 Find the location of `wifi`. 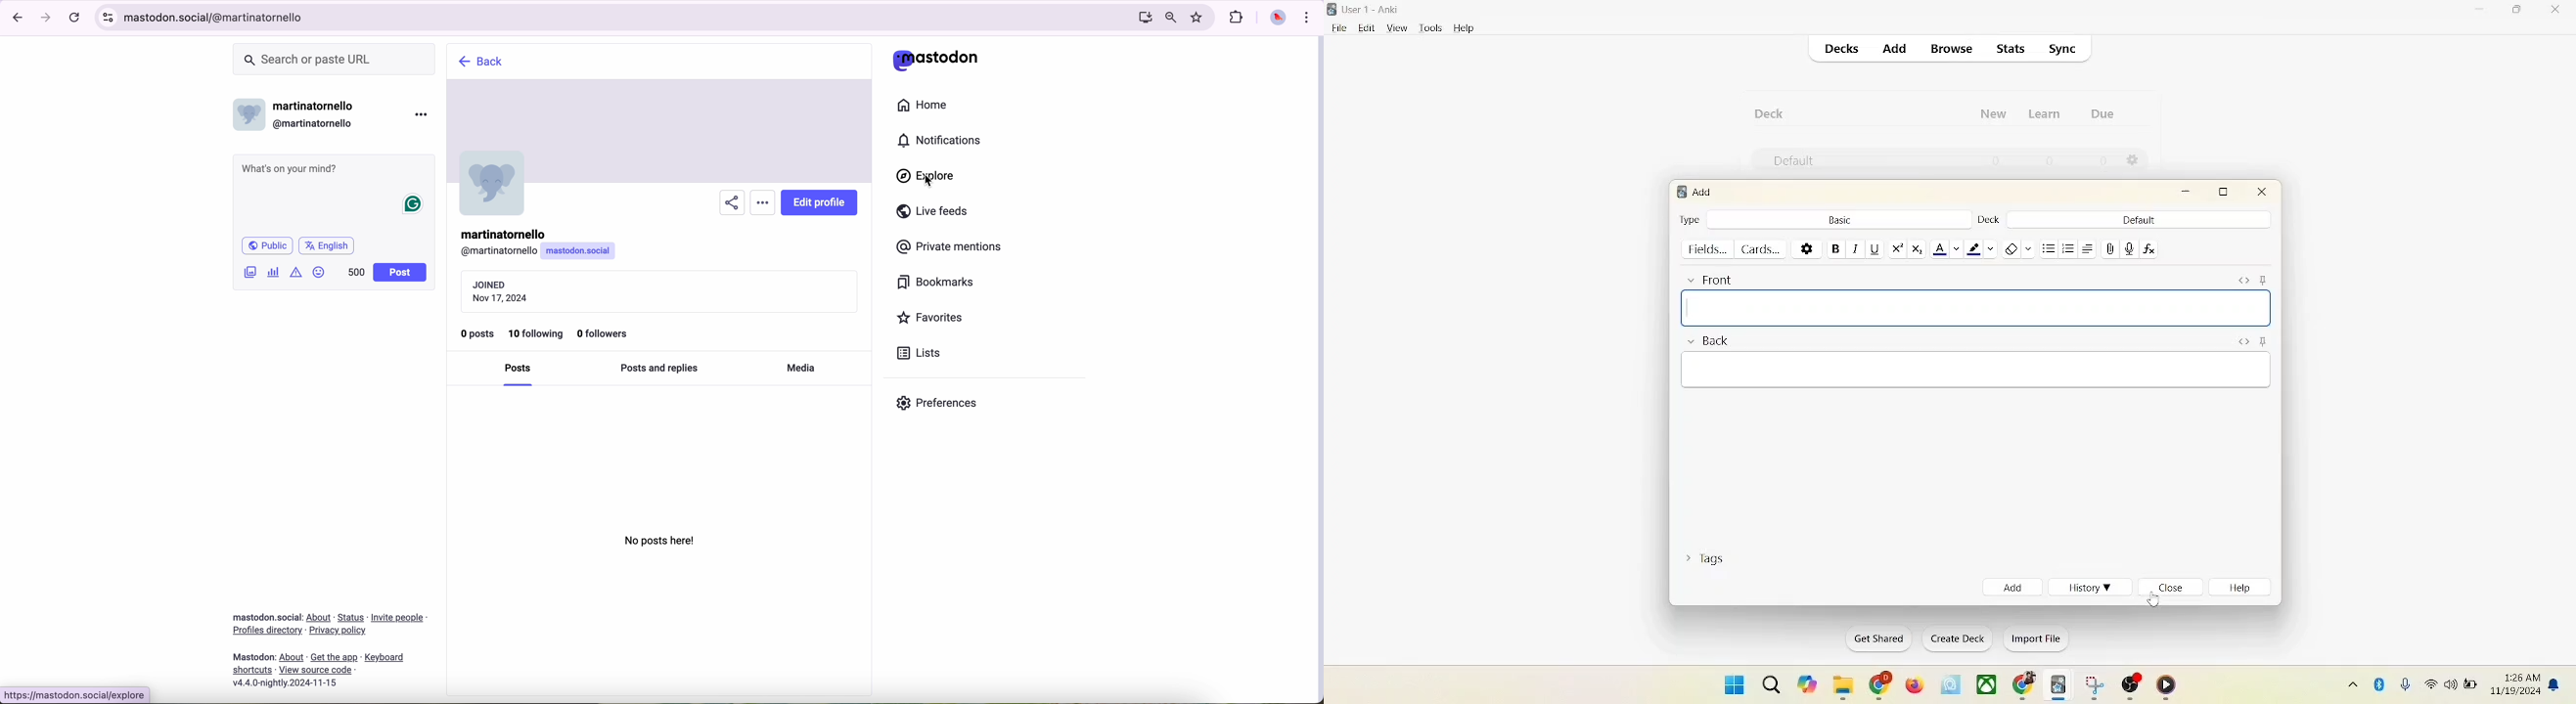

wifi is located at coordinates (2429, 683).